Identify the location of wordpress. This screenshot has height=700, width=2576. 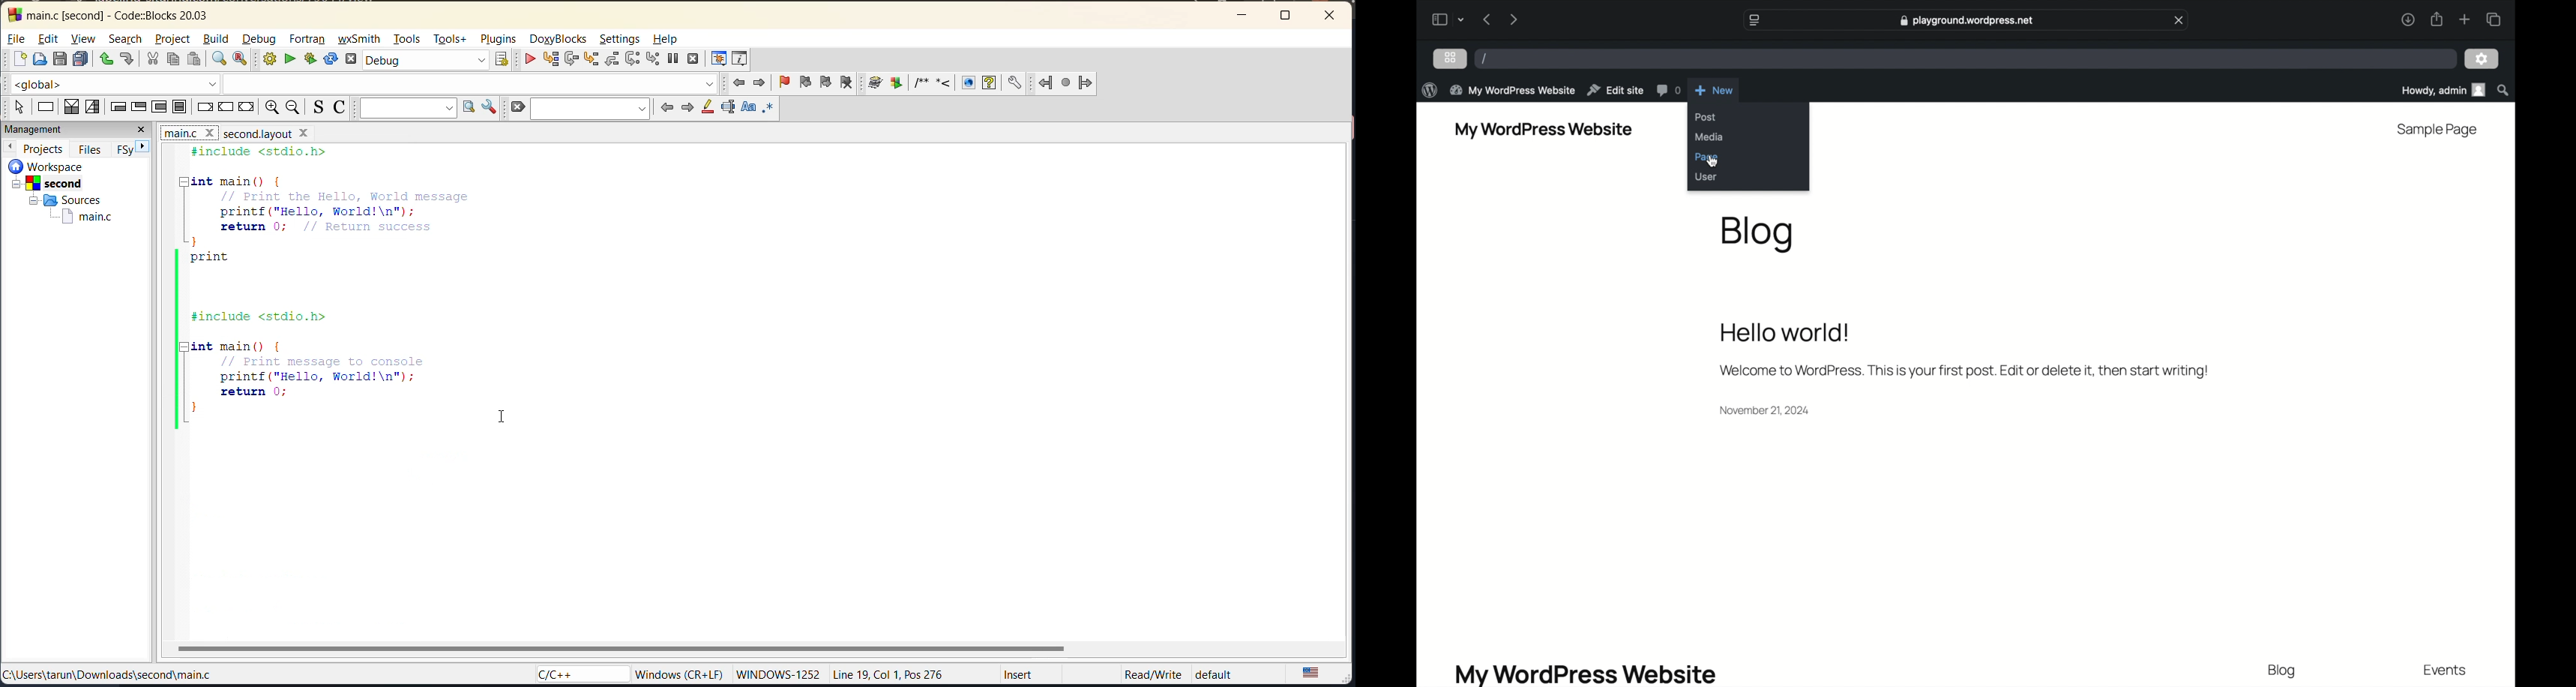
(1427, 90).